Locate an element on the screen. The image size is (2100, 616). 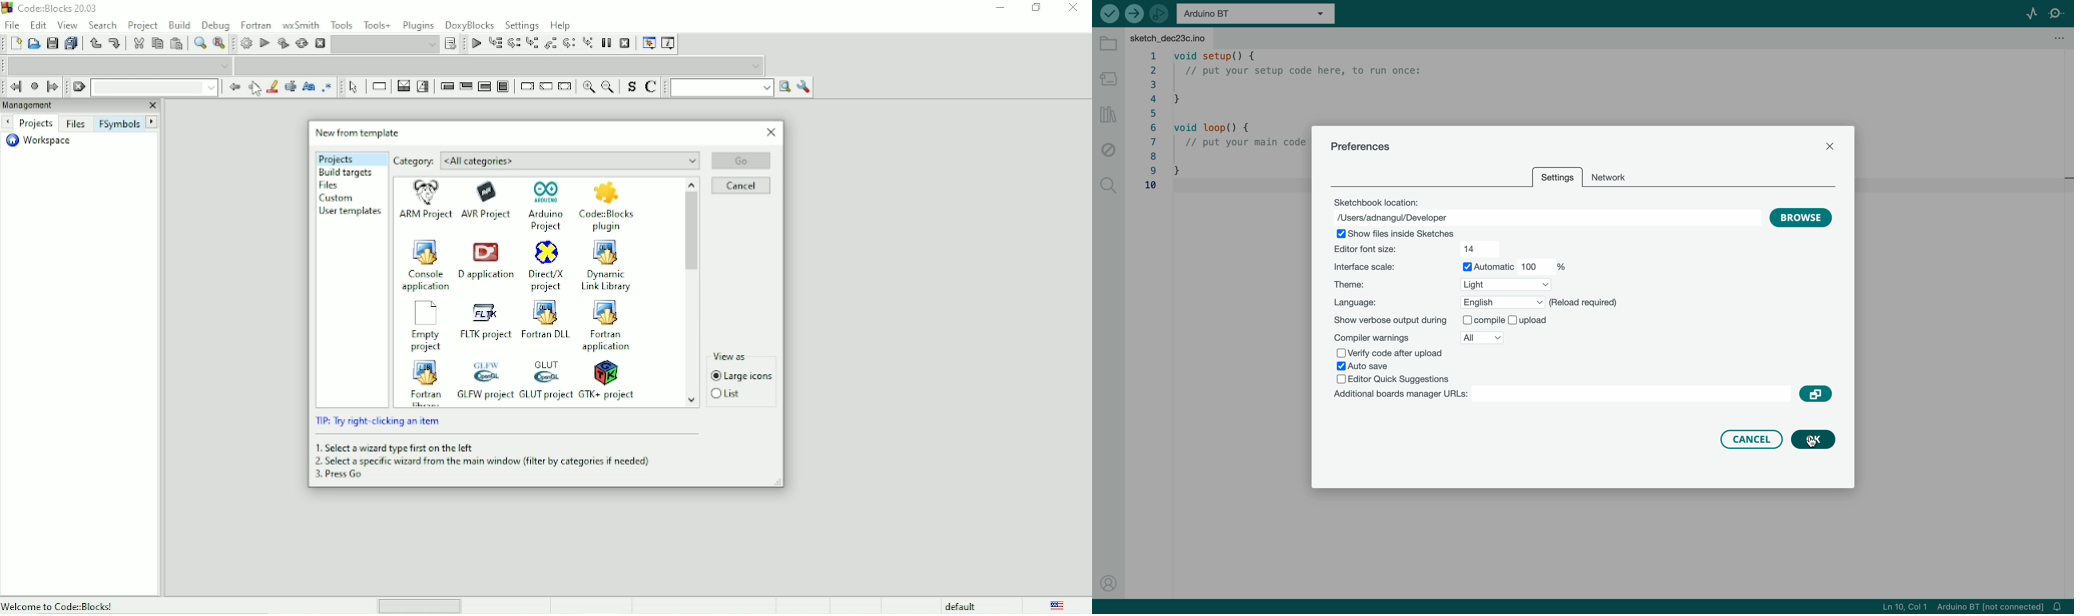
Select a specific wizard from the main window. is located at coordinates (482, 461).